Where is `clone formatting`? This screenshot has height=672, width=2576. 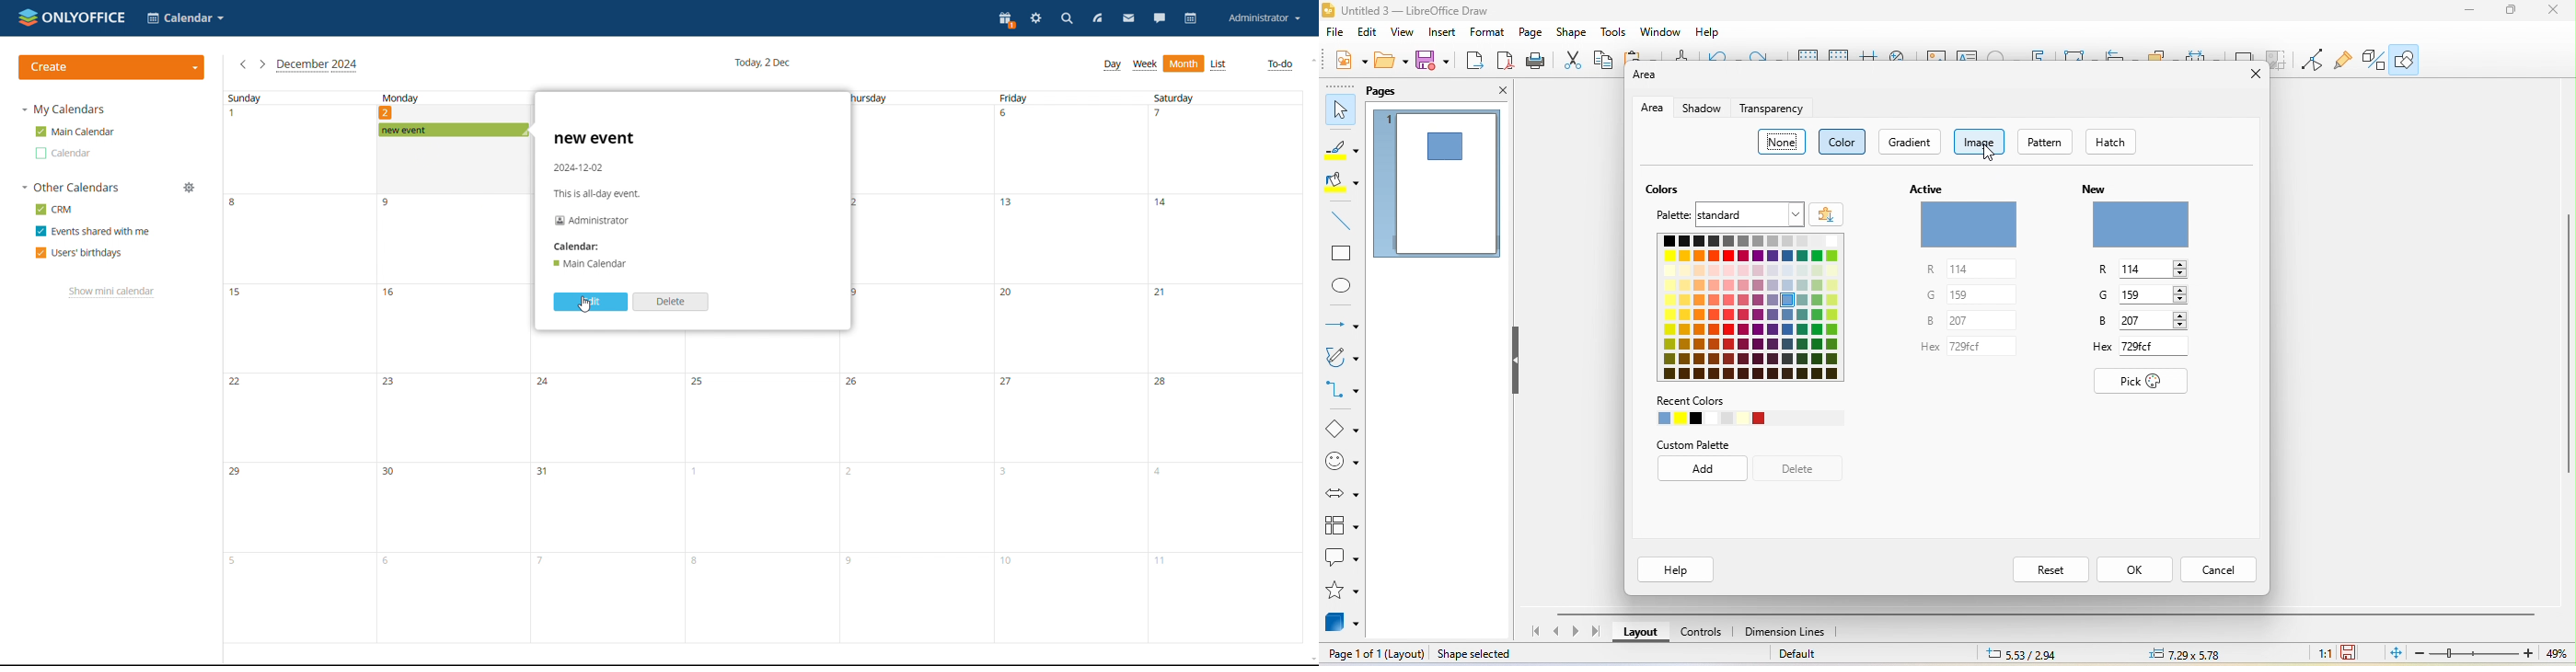 clone formatting is located at coordinates (1681, 56).